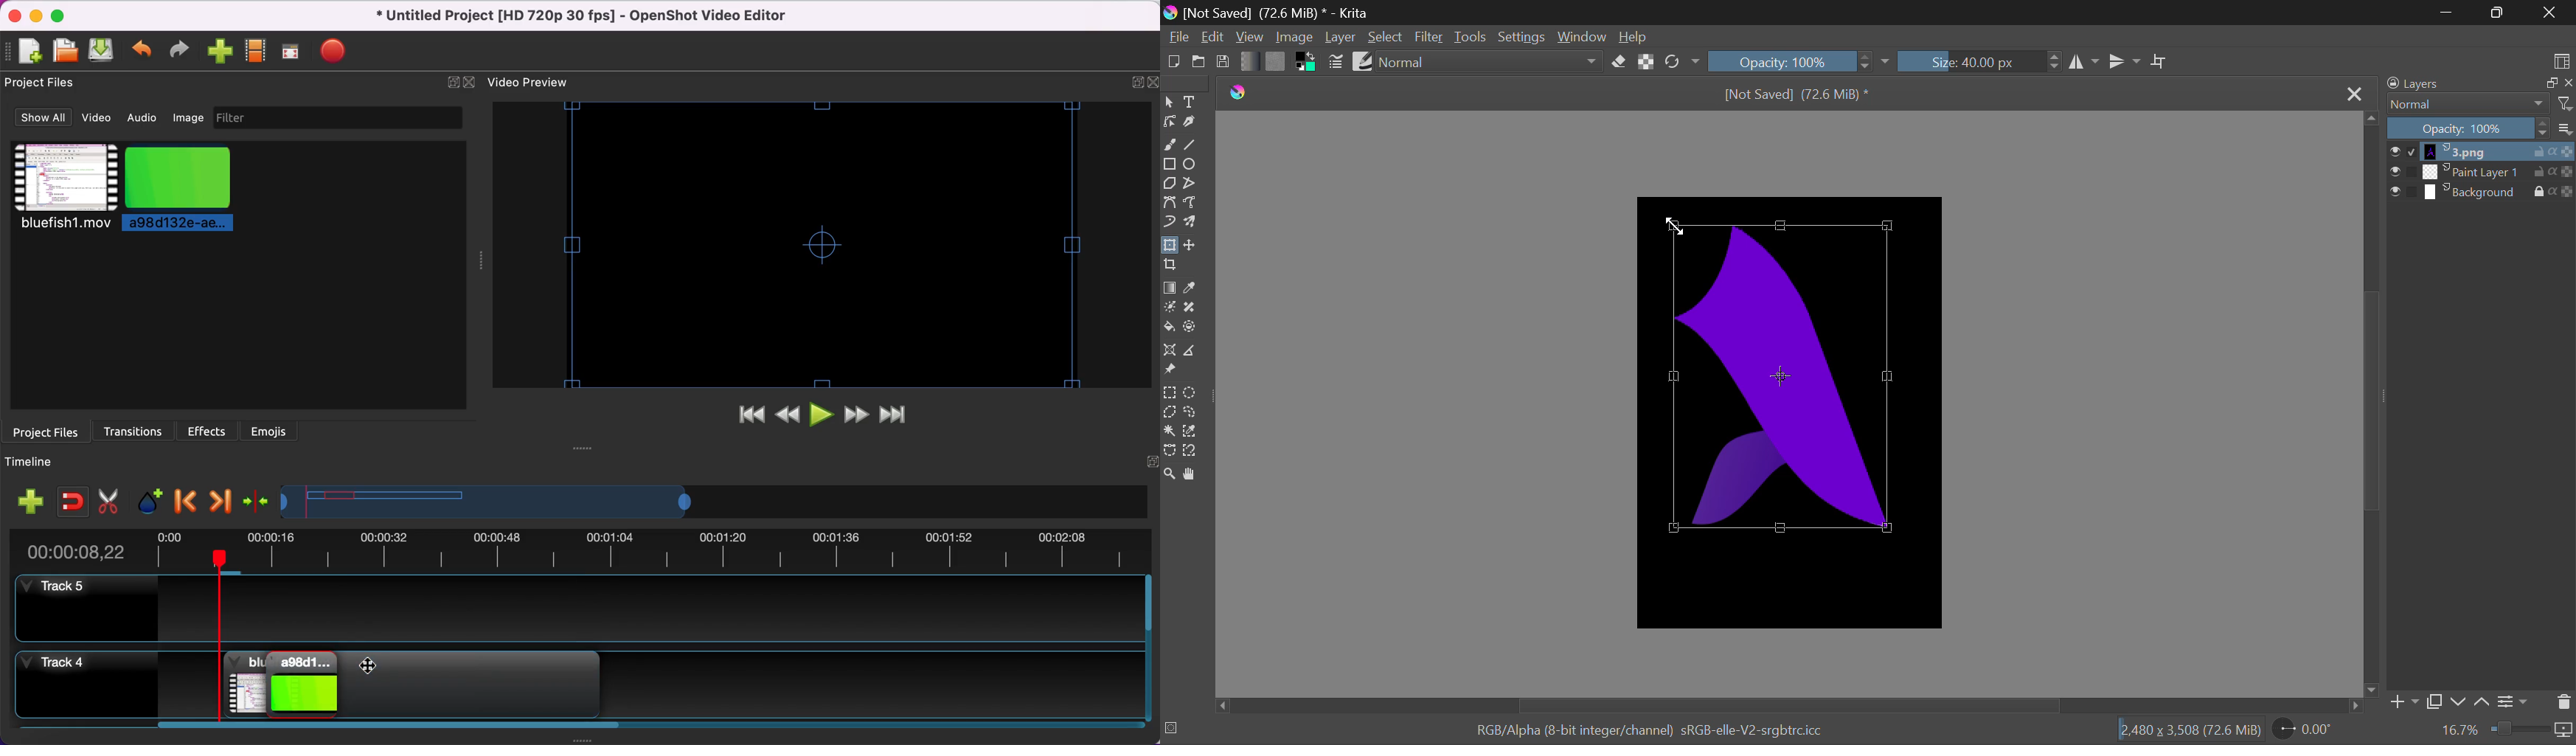 Image resolution: width=2576 pixels, height=756 pixels. What do you see at coordinates (216, 54) in the screenshot?
I see `import files` at bounding box center [216, 54].